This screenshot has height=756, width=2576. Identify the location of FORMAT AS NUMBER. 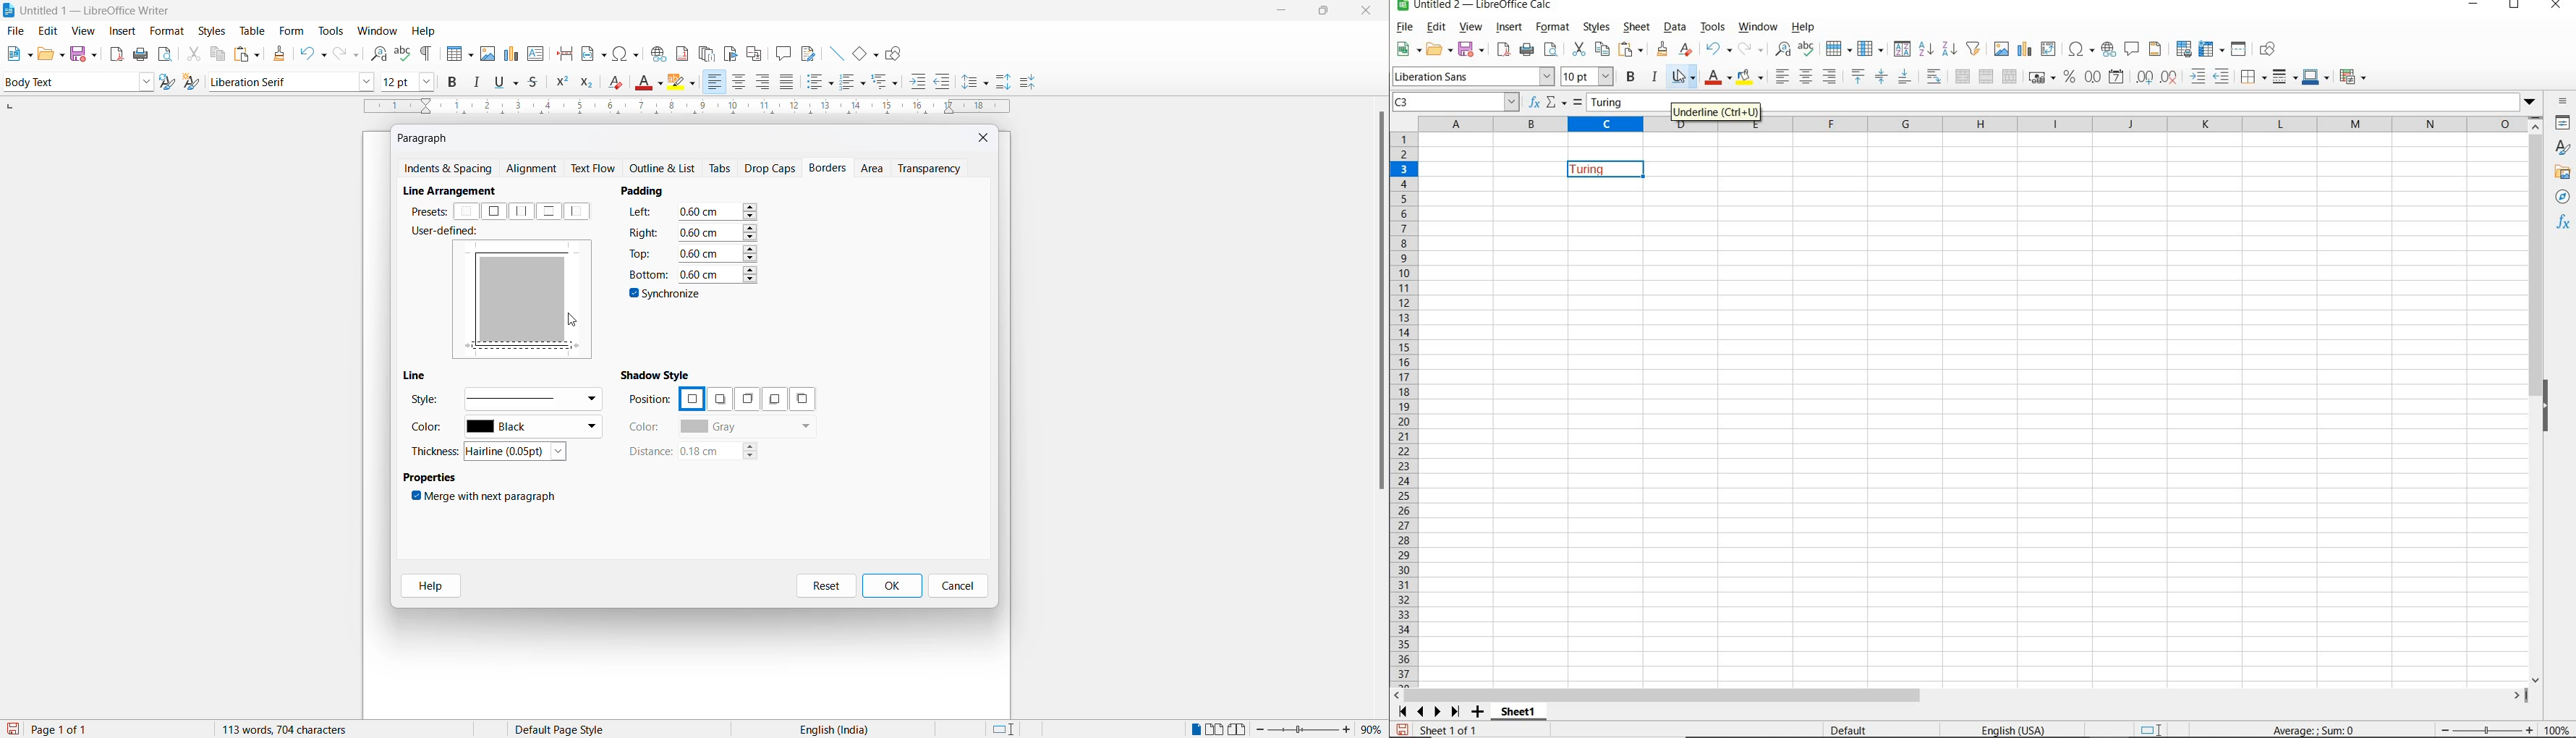
(2092, 77).